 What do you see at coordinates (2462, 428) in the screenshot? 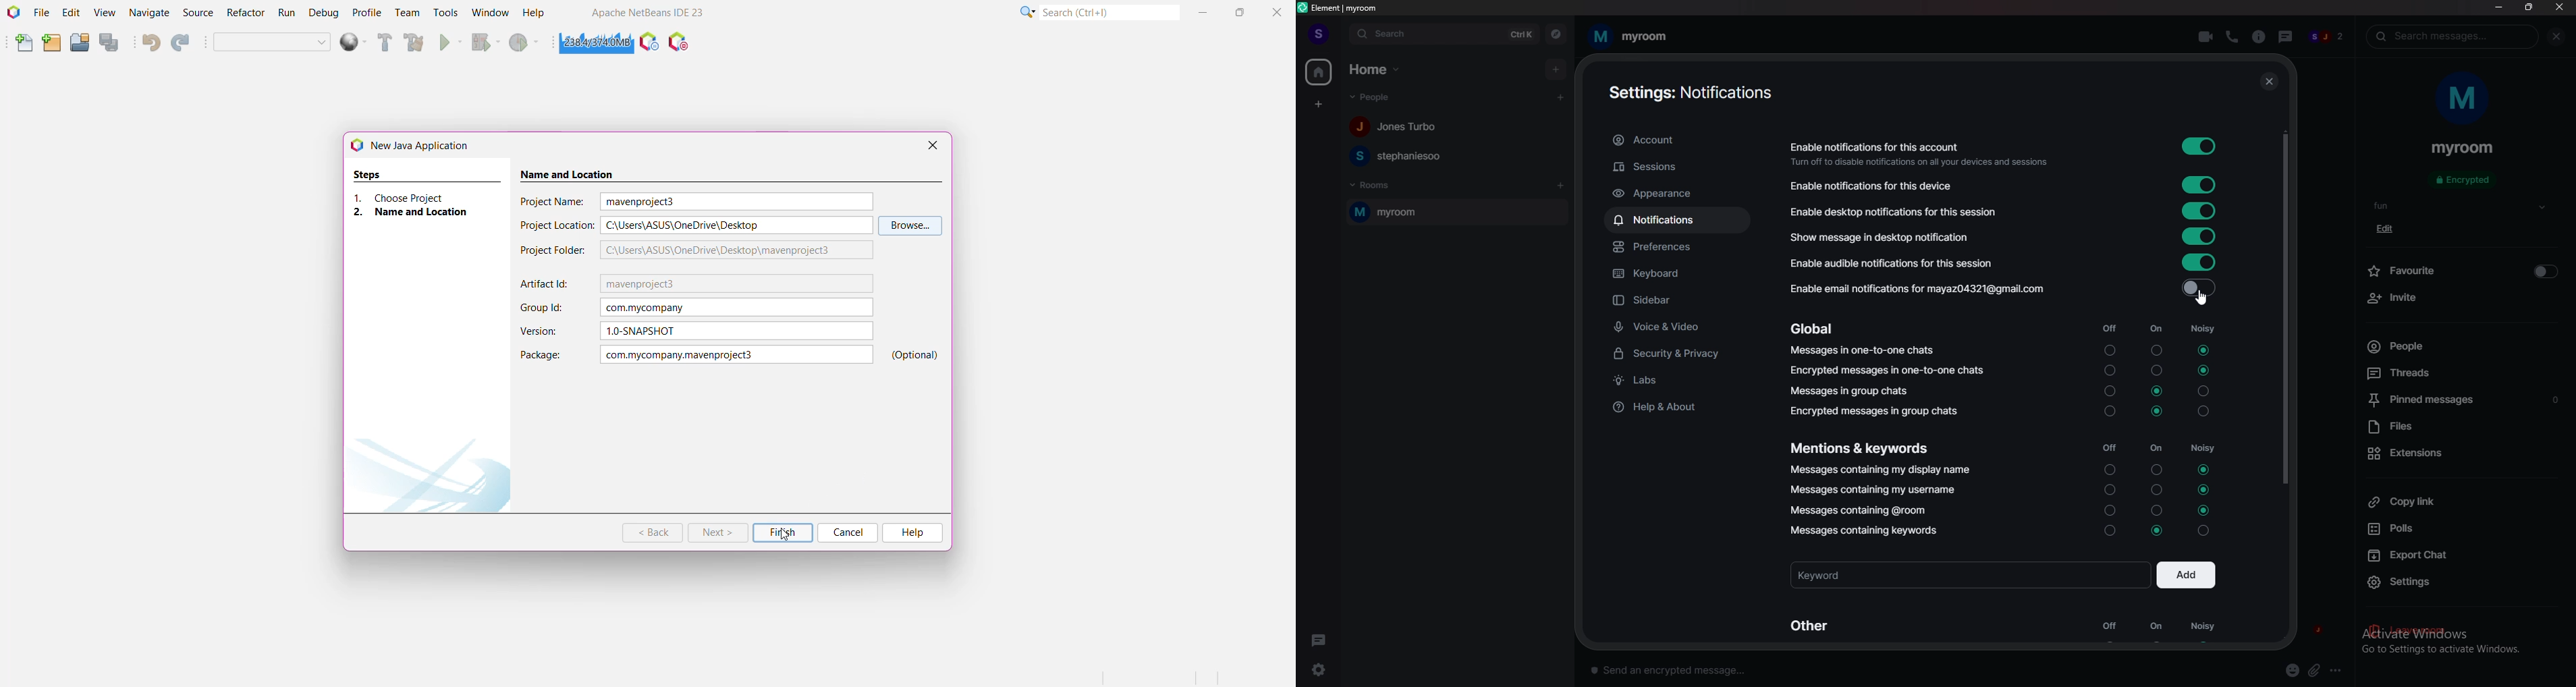
I see `files` at bounding box center [2462, 428].